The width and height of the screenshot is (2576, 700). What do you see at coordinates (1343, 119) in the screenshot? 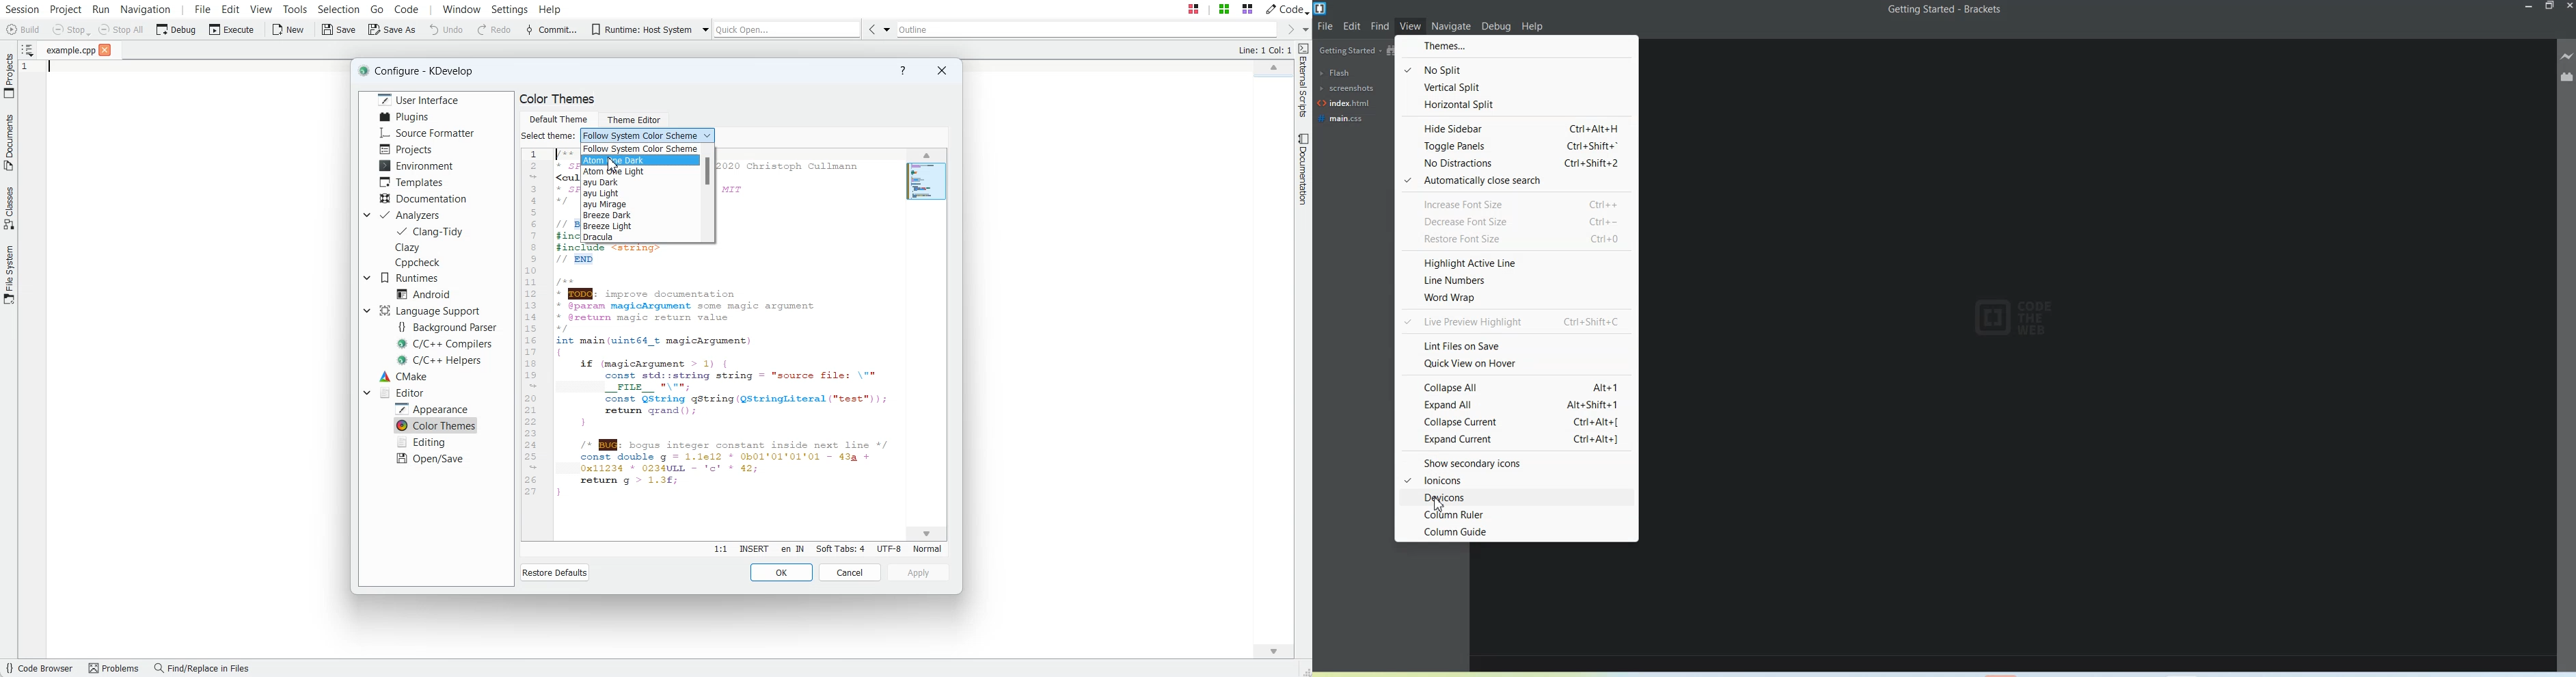
I see `main.css` at bounding box center [1343, 119].